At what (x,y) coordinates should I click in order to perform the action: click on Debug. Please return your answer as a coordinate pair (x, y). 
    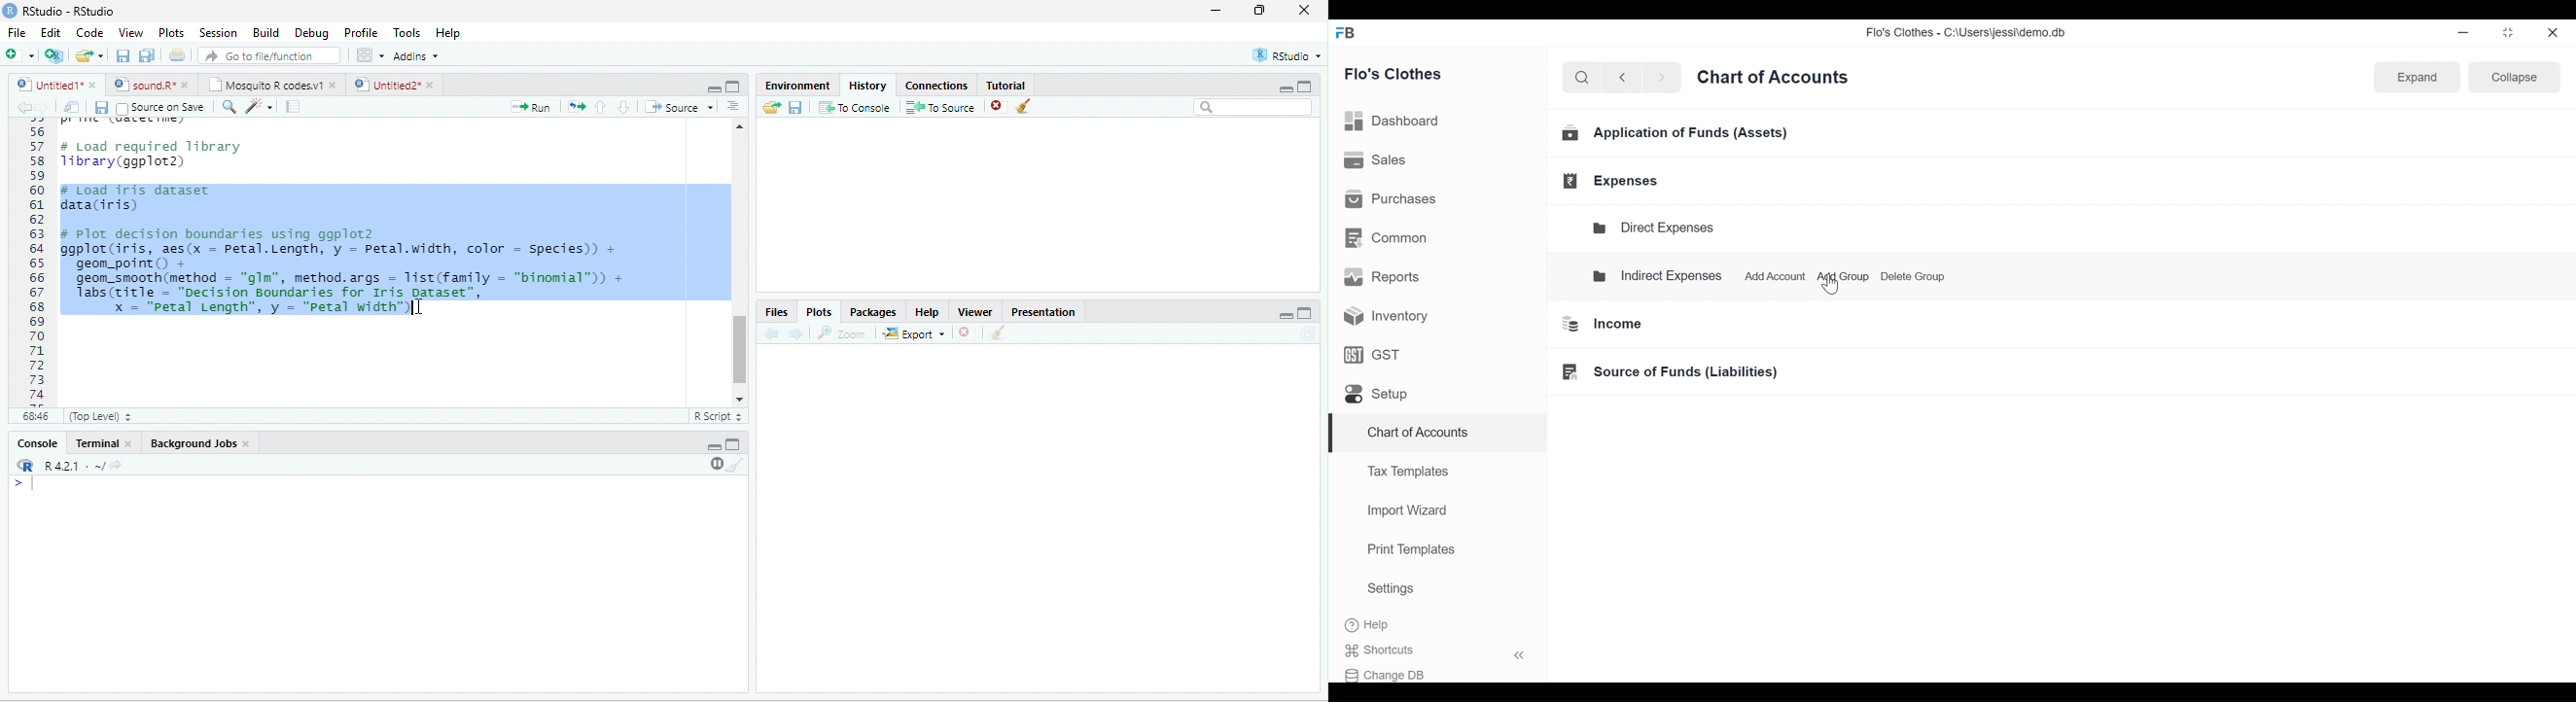
    Looking at the image, I should click on (315, 34).